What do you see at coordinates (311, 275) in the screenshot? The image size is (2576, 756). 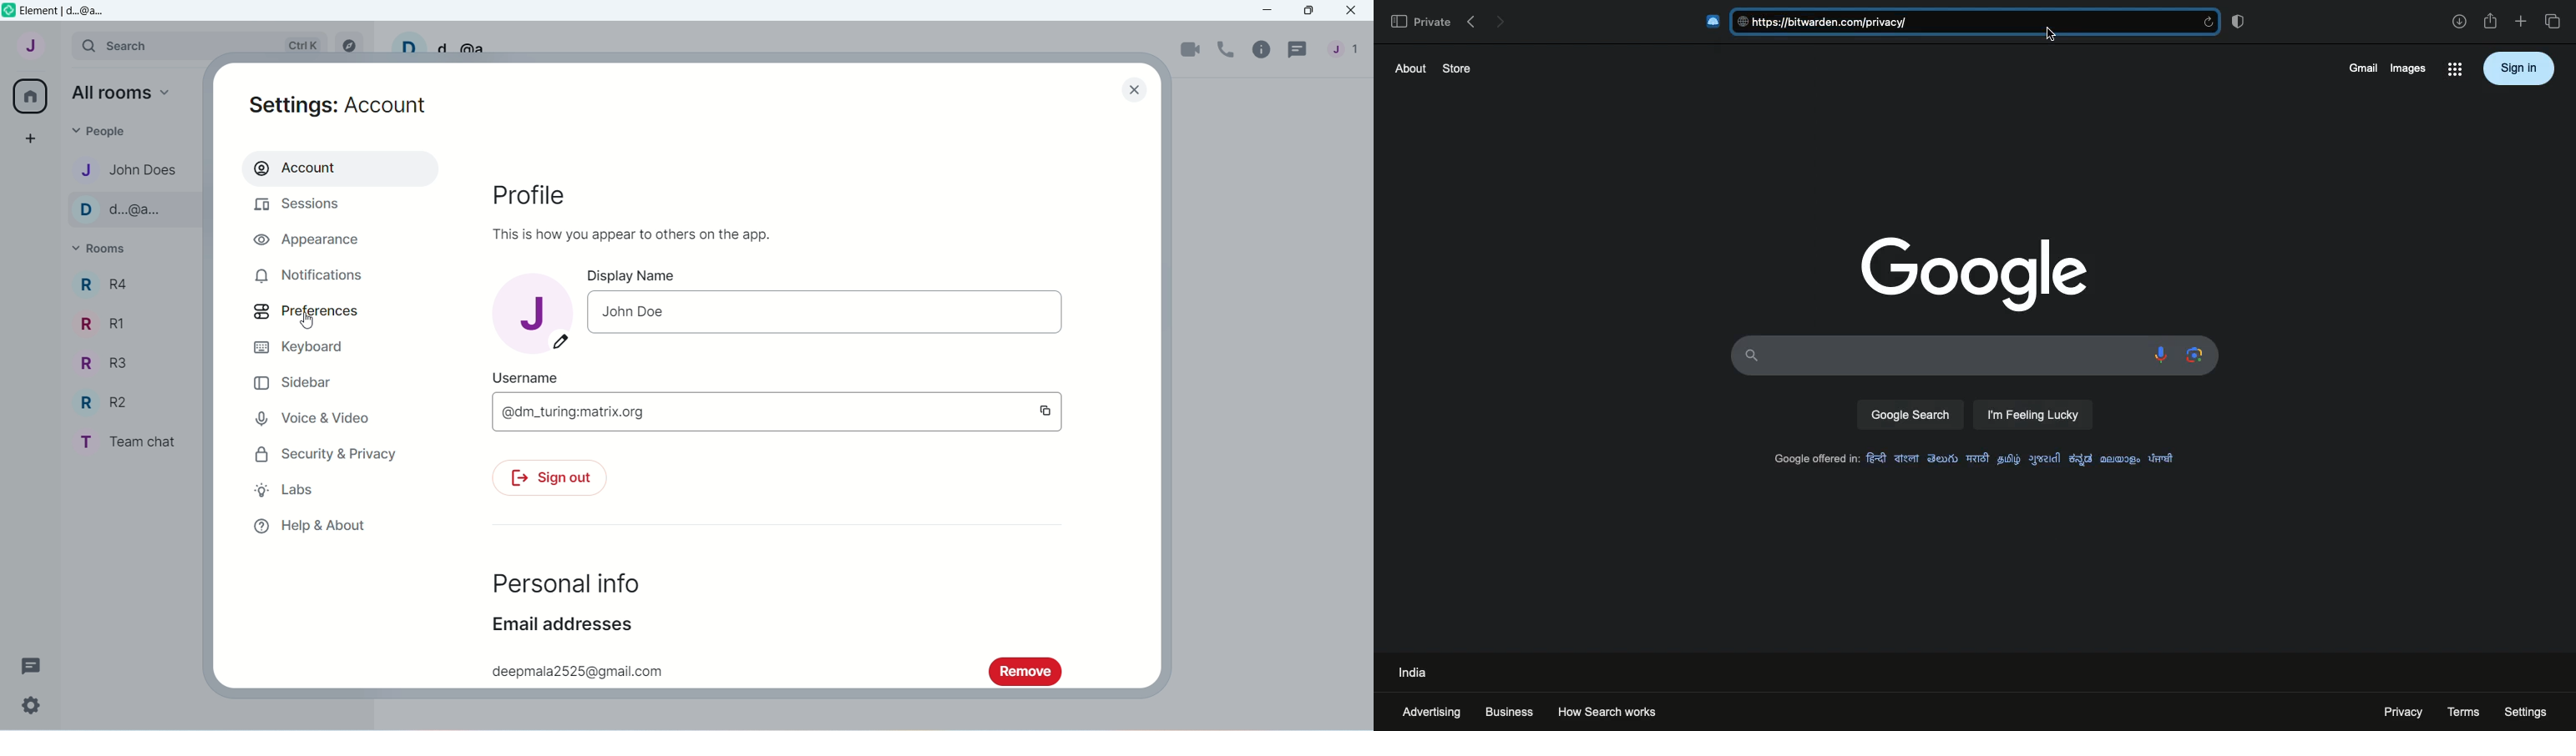 I see `Notifications` at bounding box center [311, 275].